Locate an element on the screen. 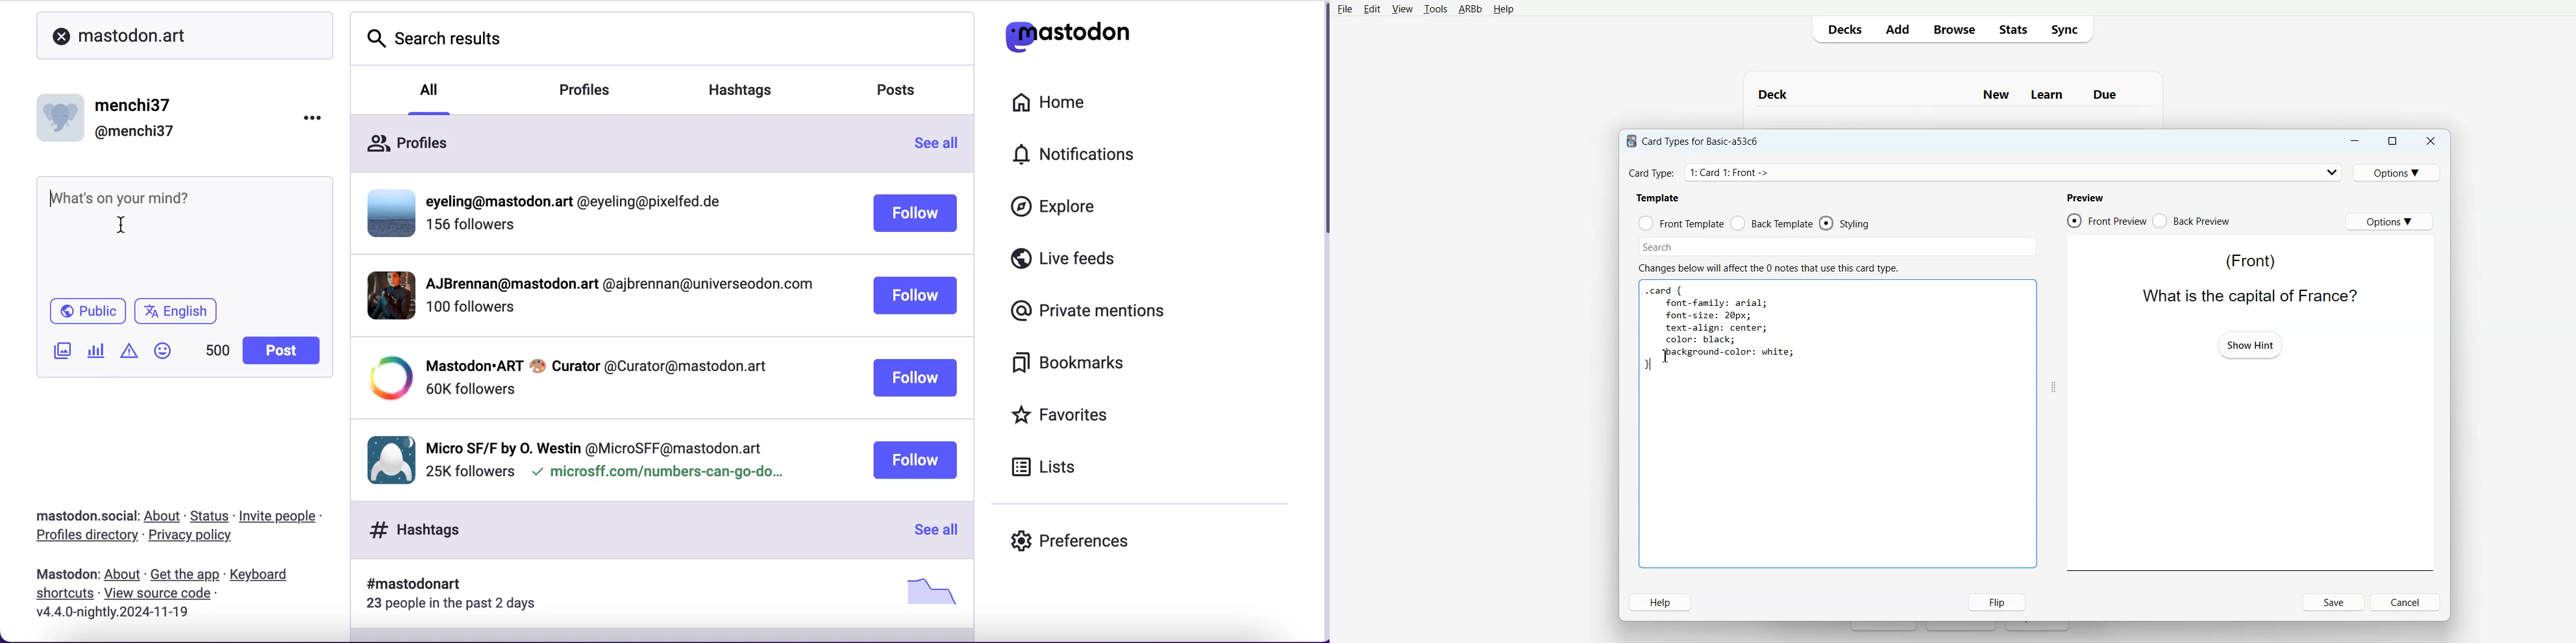 The height and width of the screenshot is (644, 2576). profiile is located at coordinates (580, 202).